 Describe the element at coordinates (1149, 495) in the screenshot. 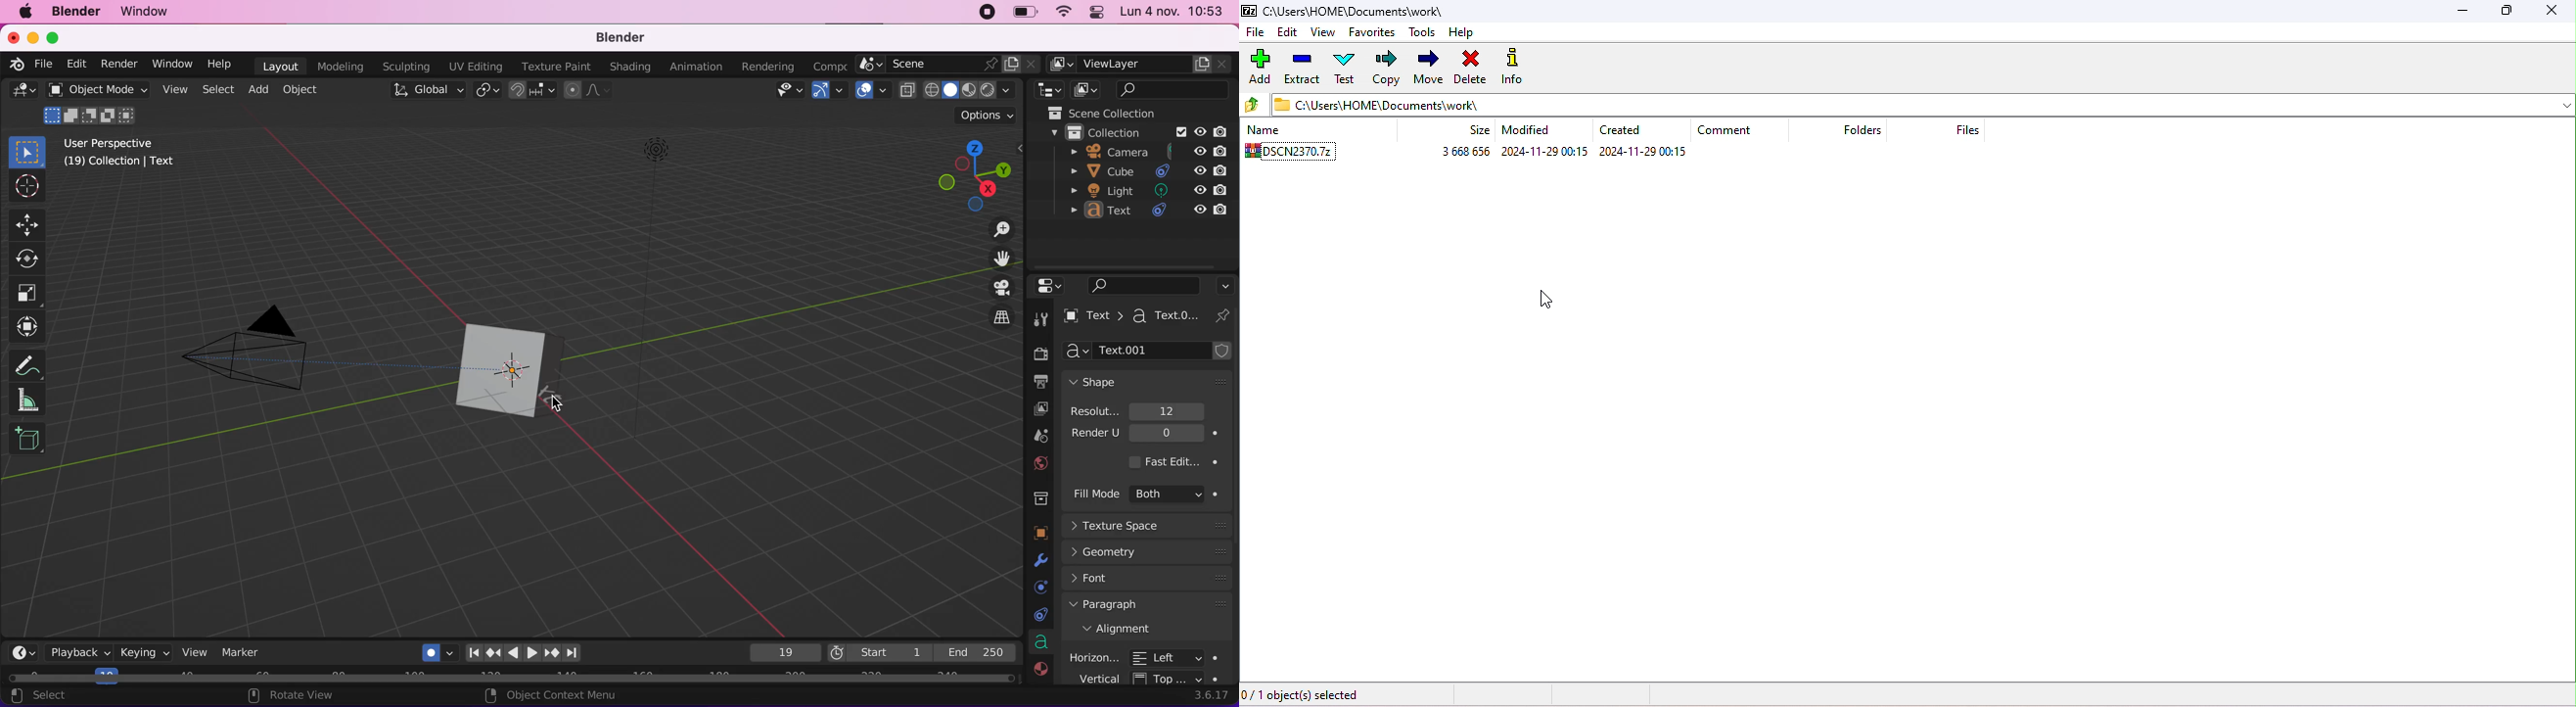

I see `fill mode` at that location.